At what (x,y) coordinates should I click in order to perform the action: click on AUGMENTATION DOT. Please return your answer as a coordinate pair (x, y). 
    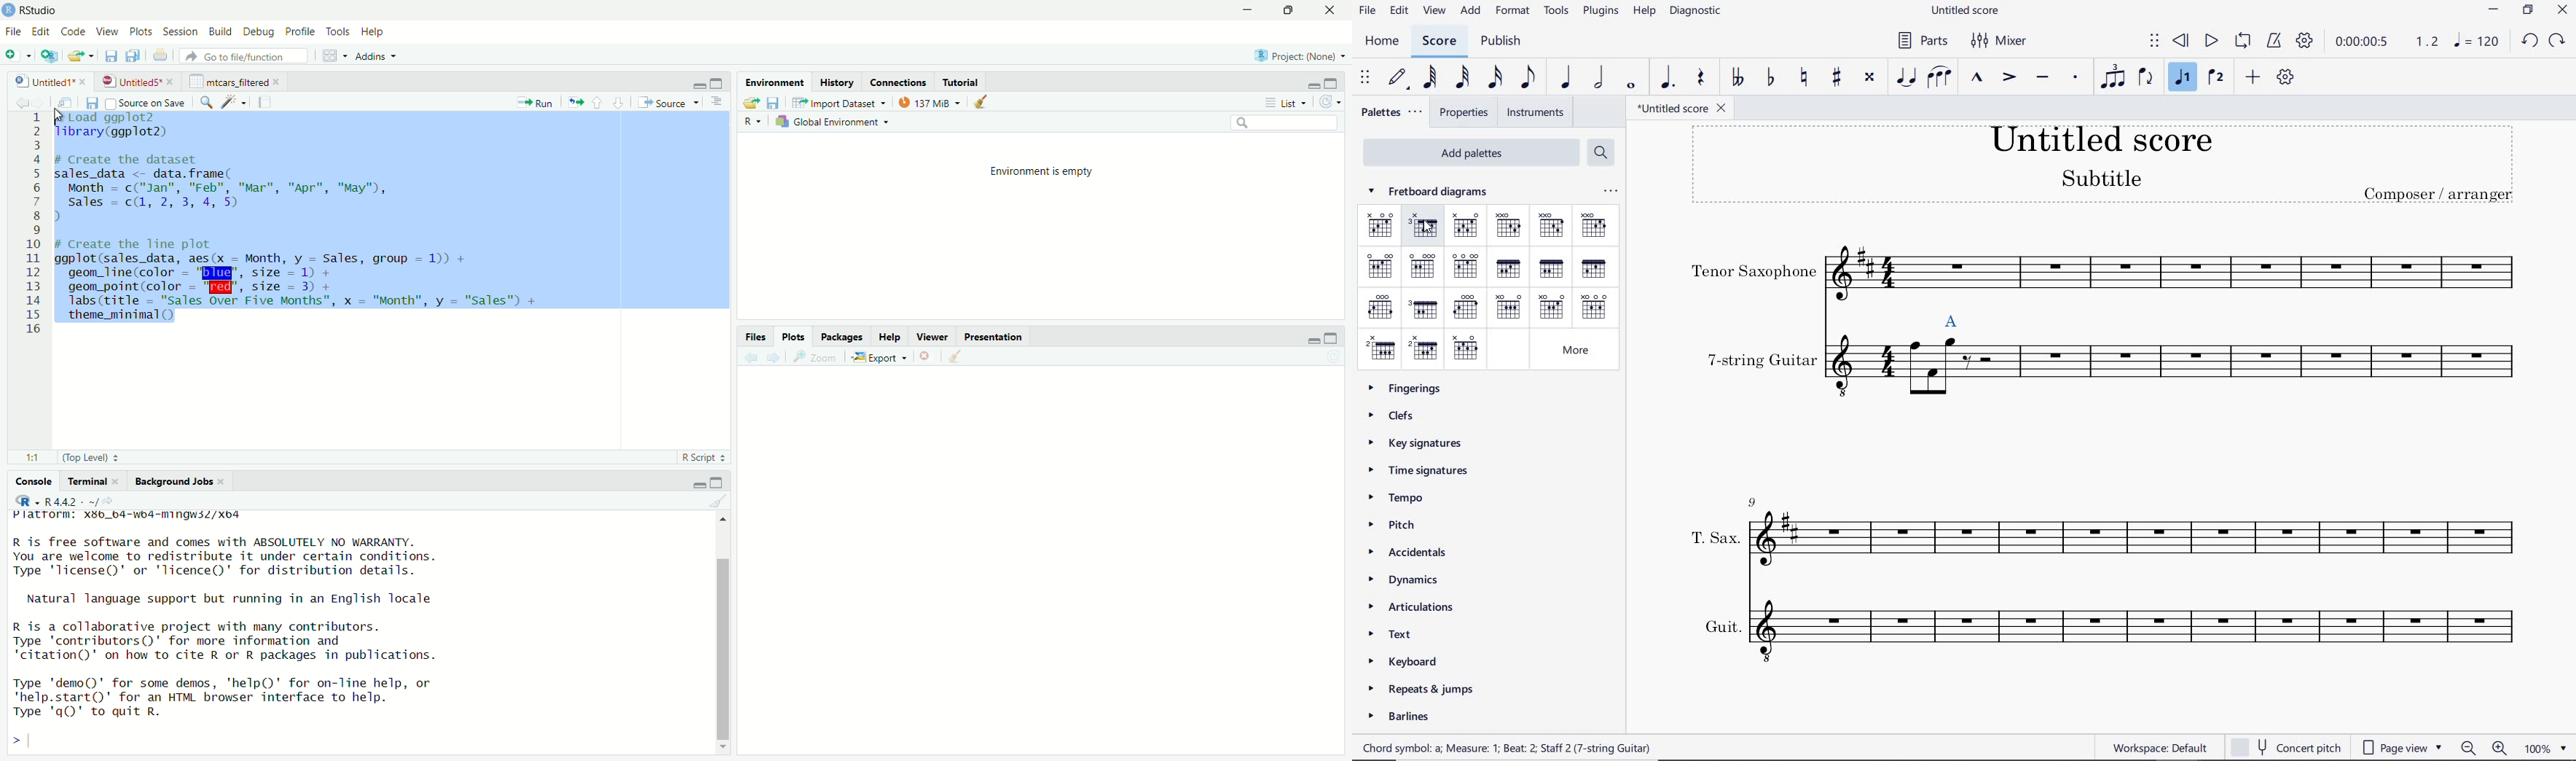
    Looking at the image, I should click on (1668, 78).